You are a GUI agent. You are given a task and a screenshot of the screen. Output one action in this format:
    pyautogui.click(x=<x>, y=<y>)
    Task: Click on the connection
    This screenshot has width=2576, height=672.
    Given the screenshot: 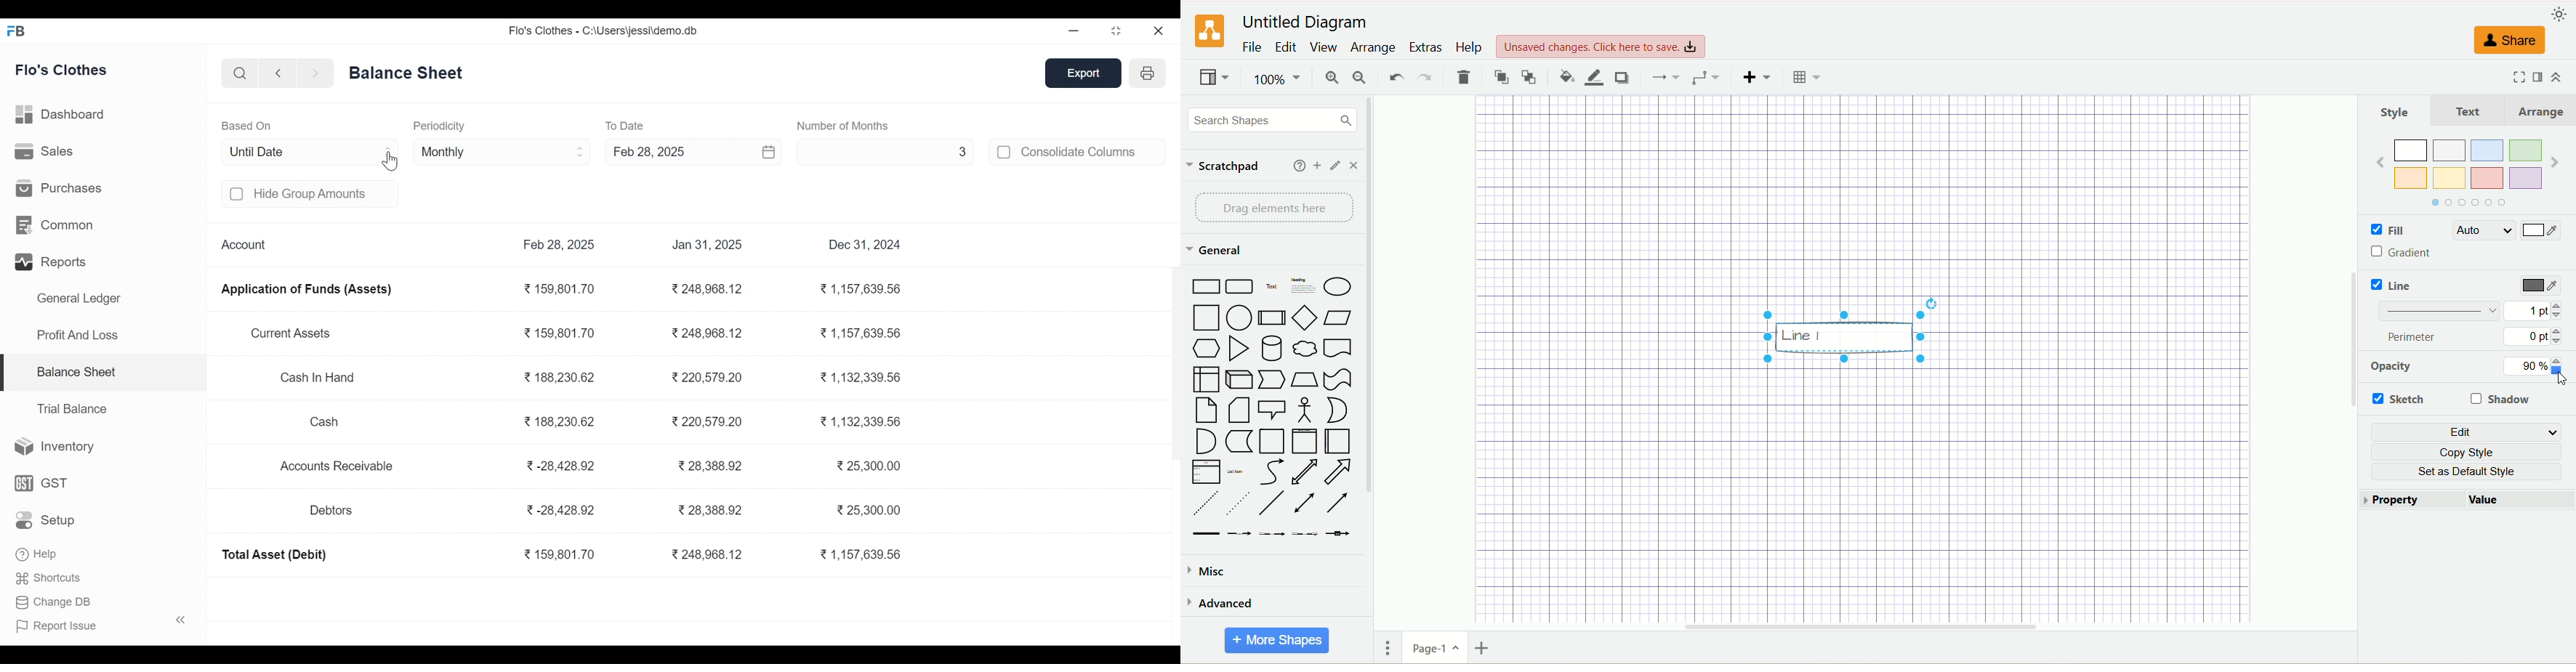 What is the action you would take?
    pyautogui.click(x=1663, y=76)
    